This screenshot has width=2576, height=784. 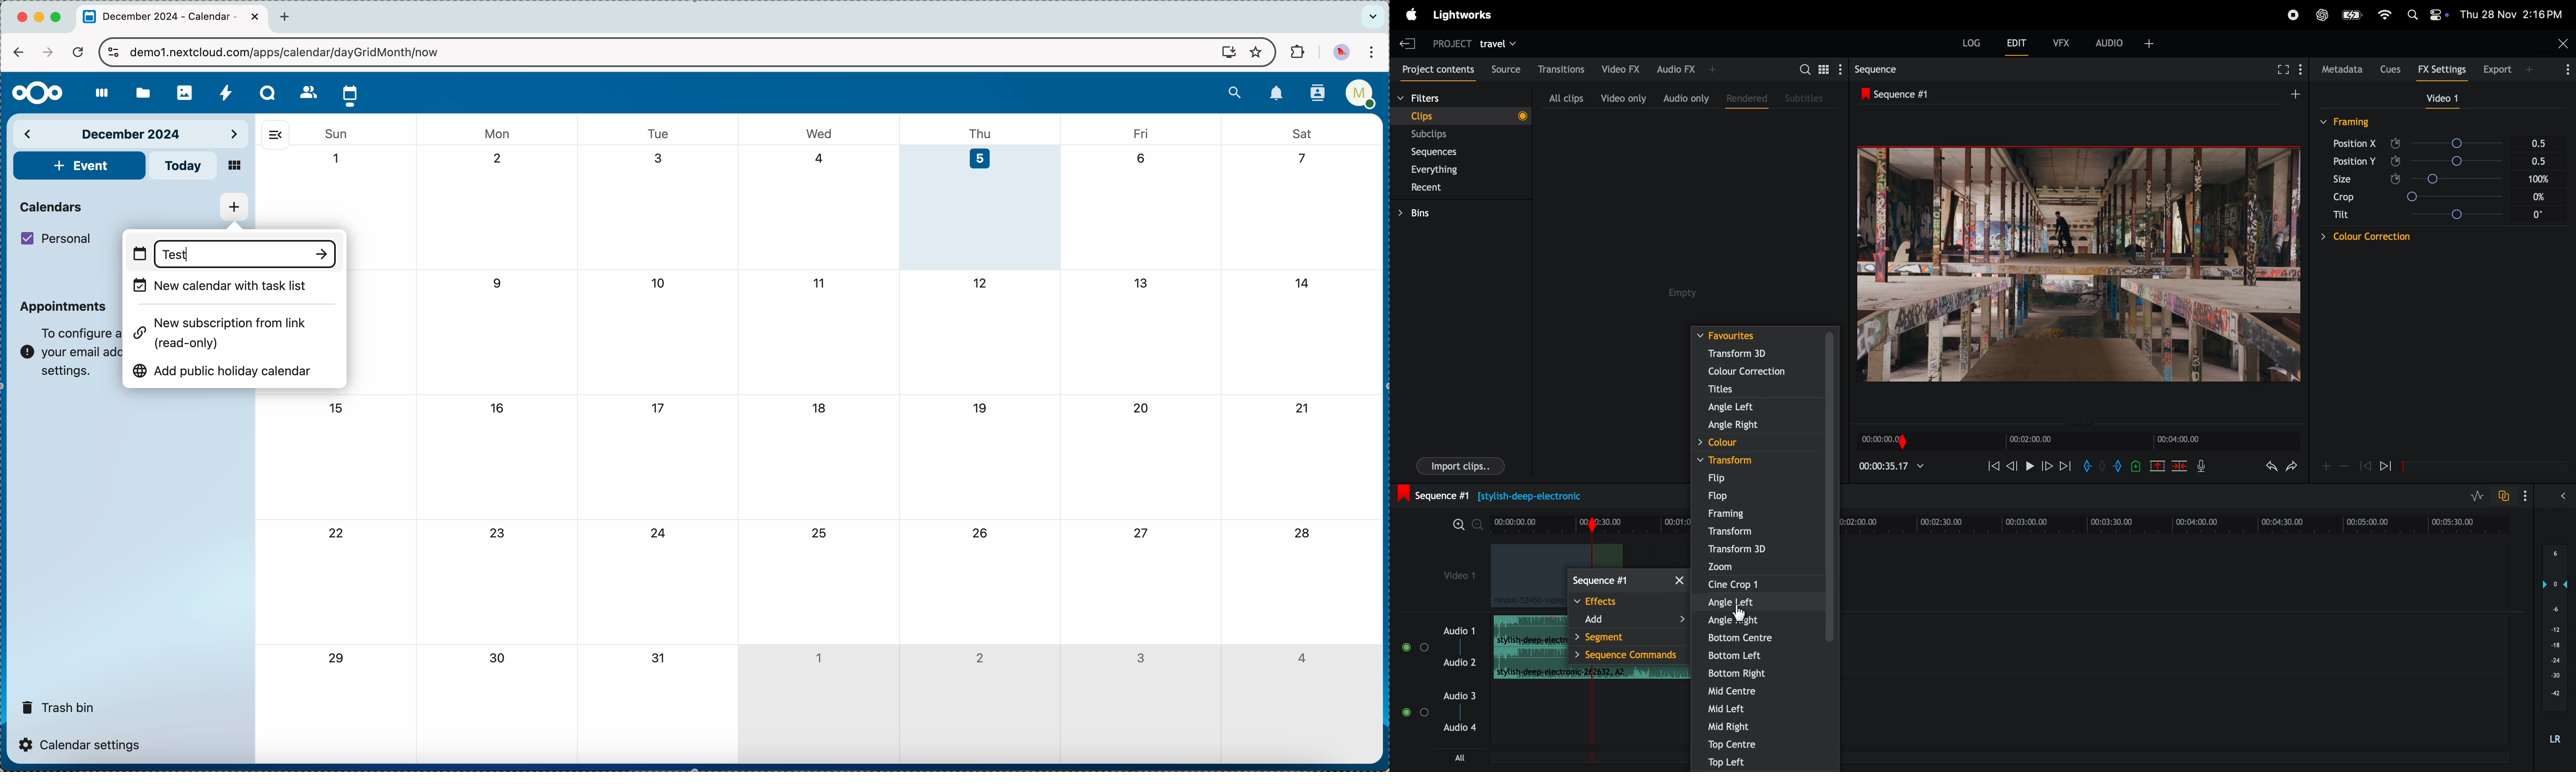 What do you see at coordinates (500, 533) in the screenshot?
I see `23` at bounding box center [500, 533].